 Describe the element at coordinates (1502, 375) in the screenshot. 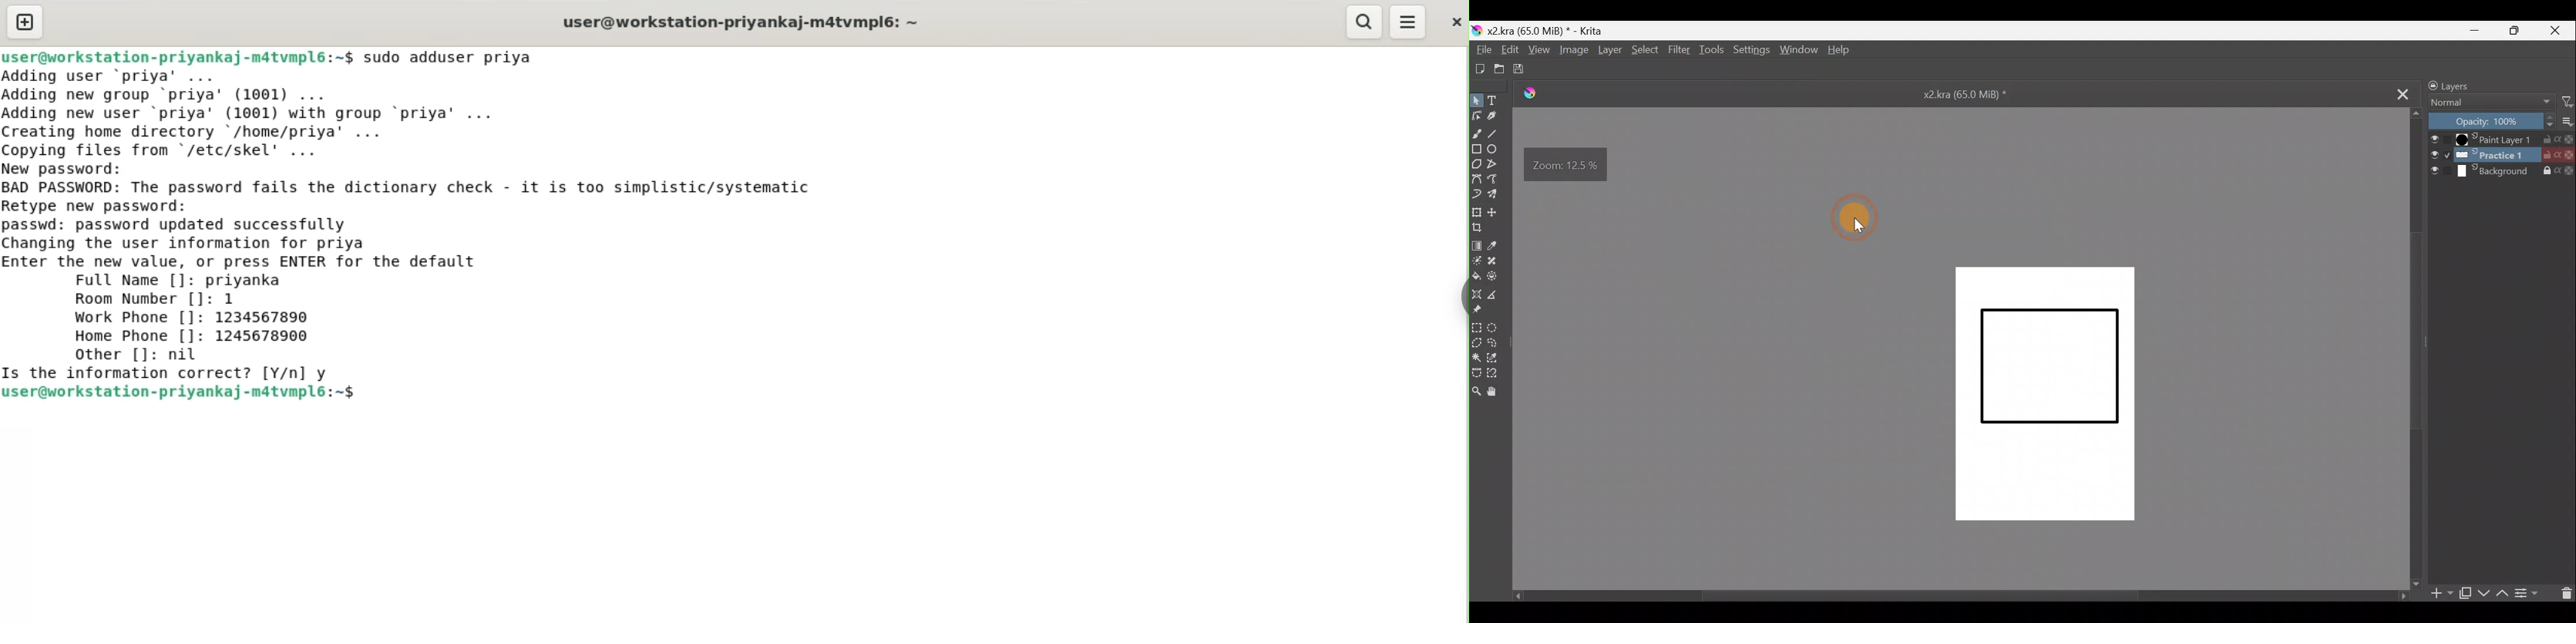

I see `Magnetic curve selection tool` at that location.